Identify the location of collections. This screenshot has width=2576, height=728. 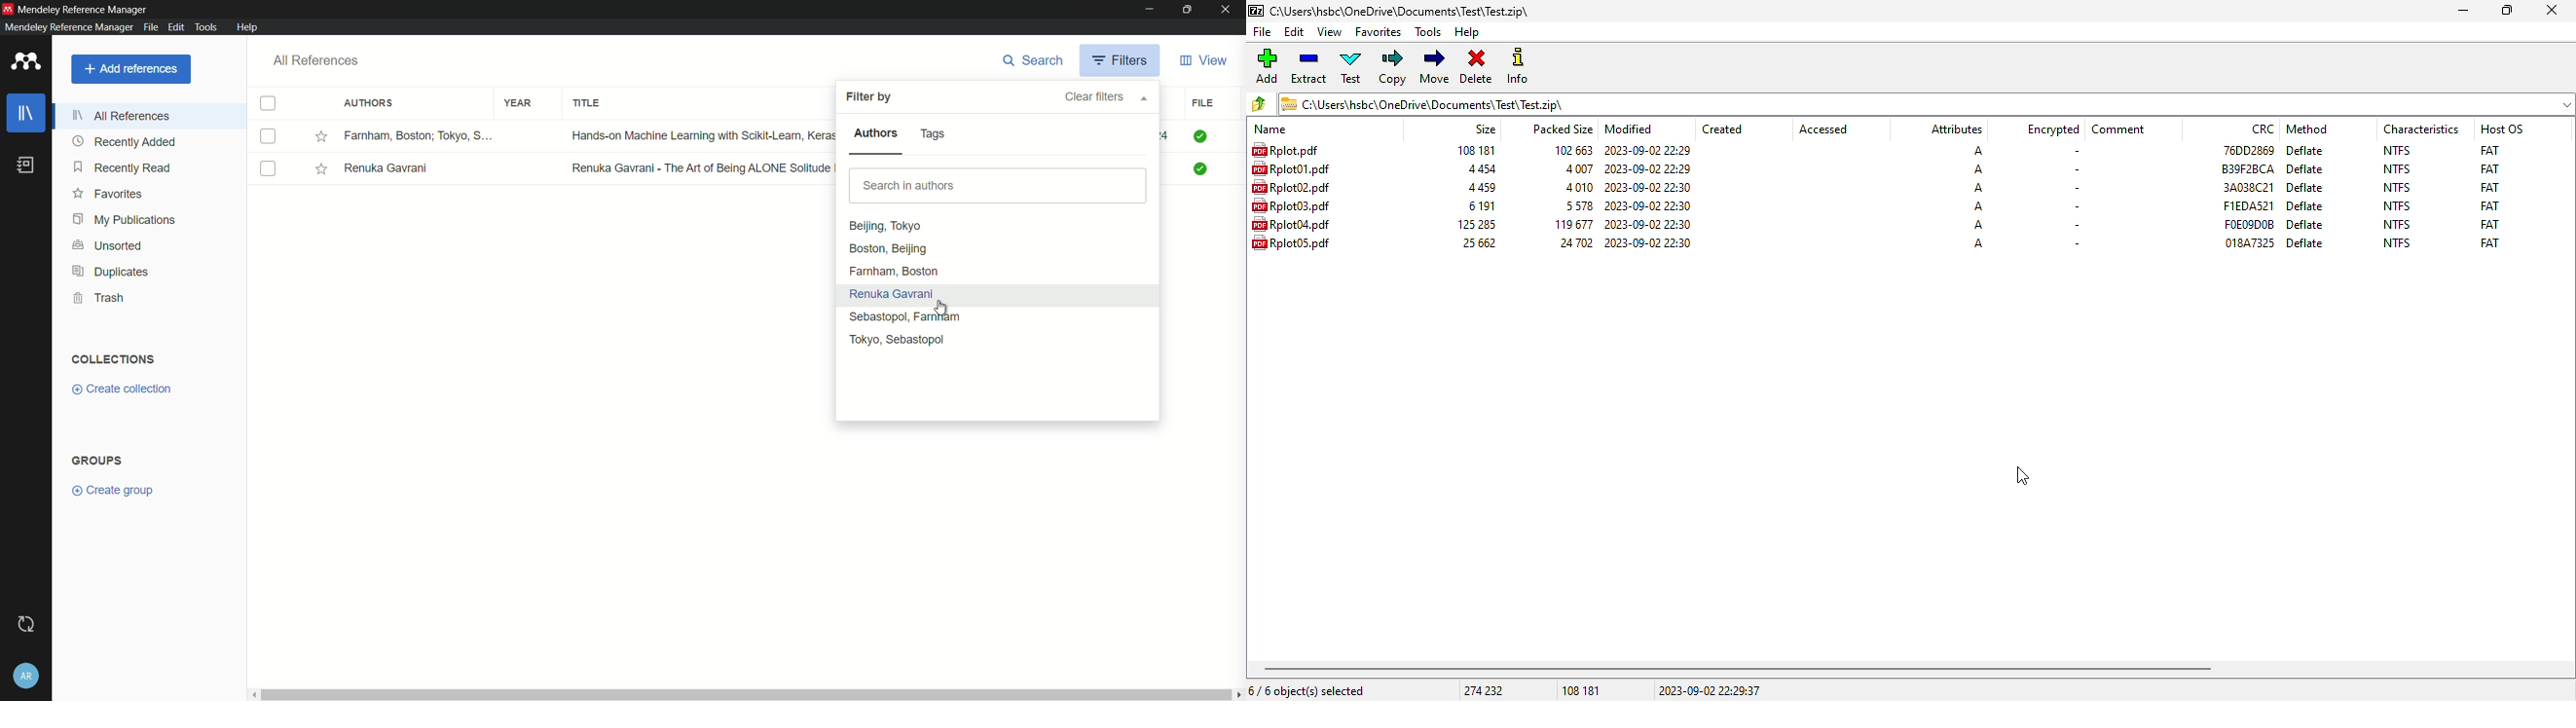
(114, 359).